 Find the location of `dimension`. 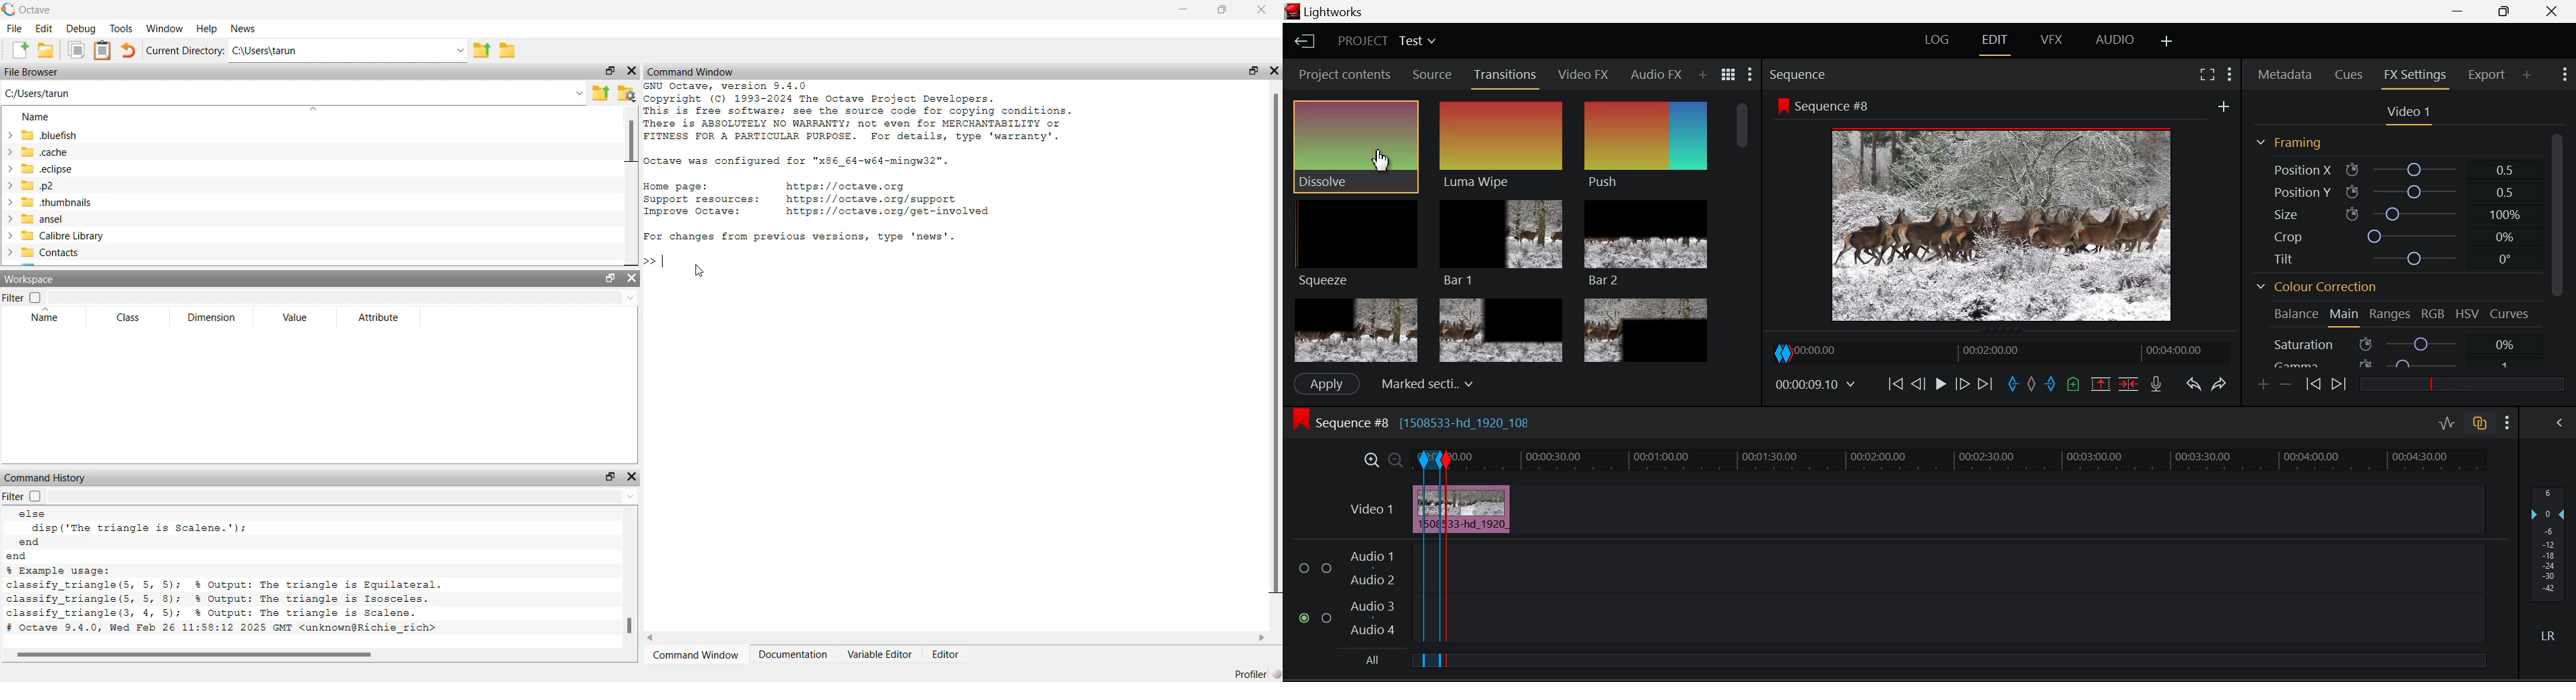

dimension is located at coordinates (211, 318).